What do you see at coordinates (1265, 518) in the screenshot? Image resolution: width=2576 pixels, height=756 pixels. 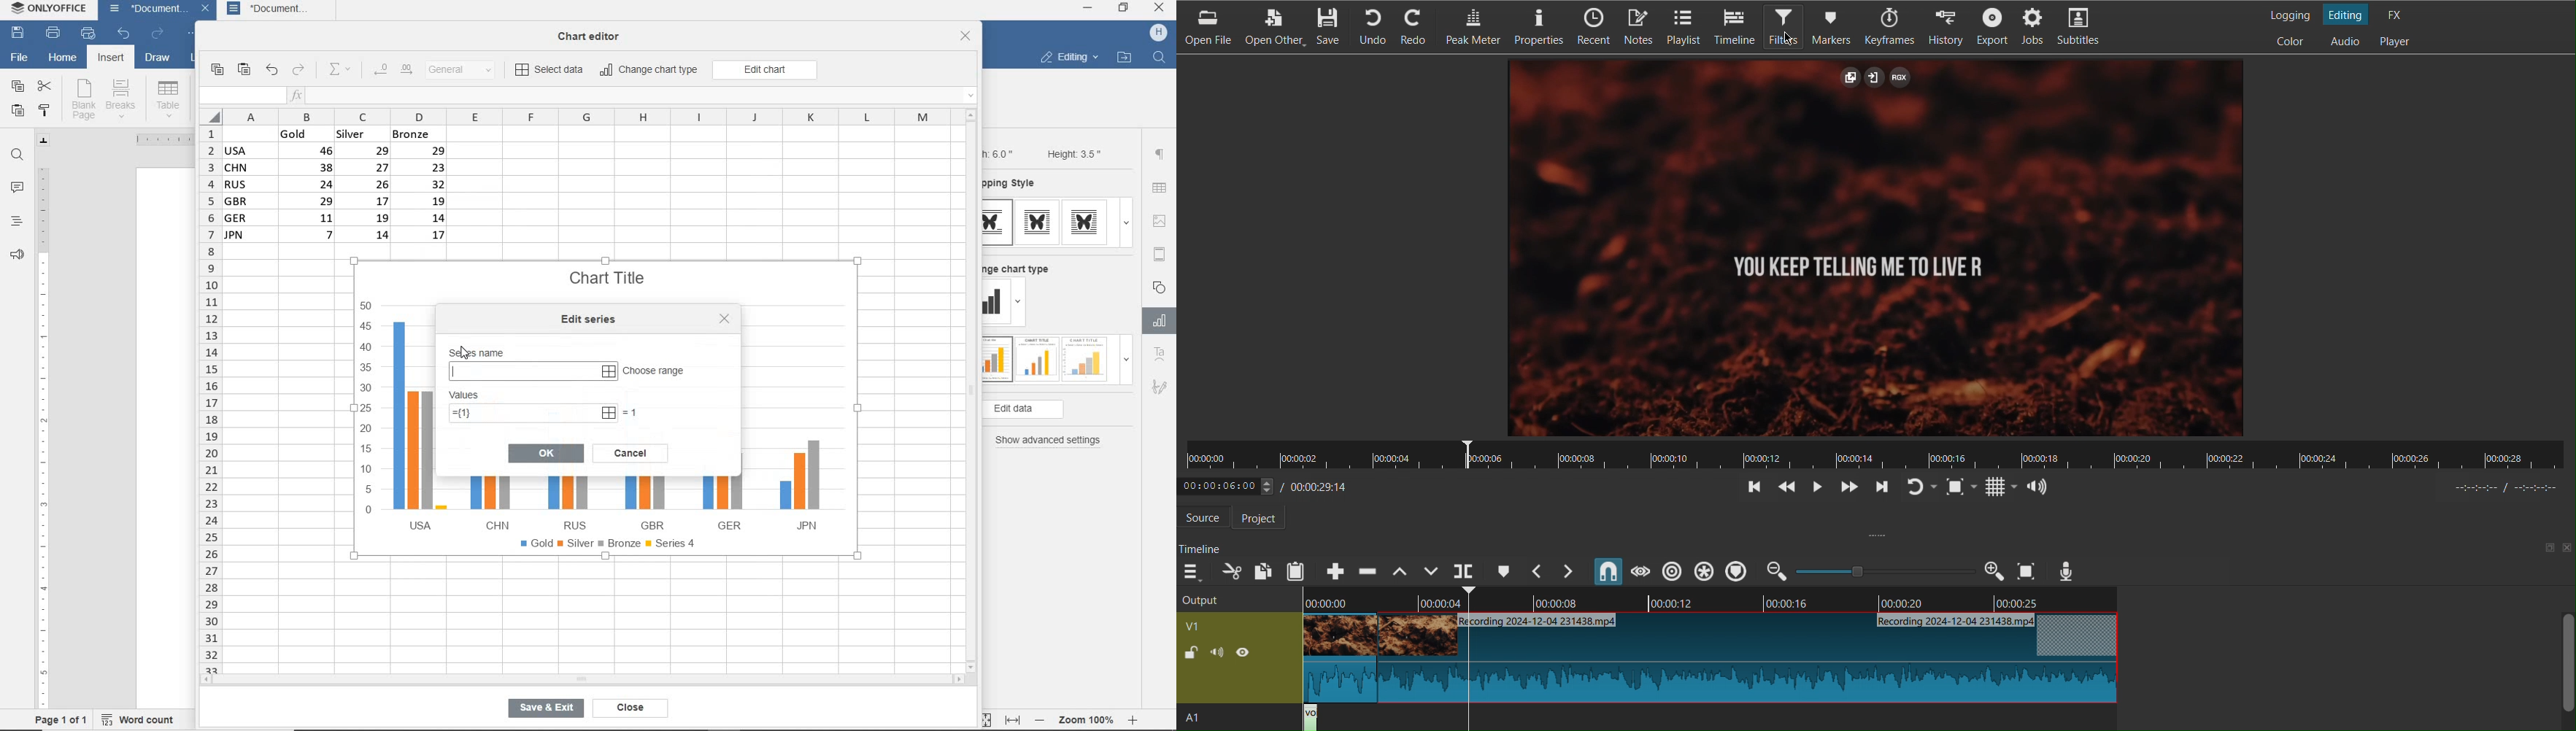 I see `Project` at bounding box center [1265, 518].